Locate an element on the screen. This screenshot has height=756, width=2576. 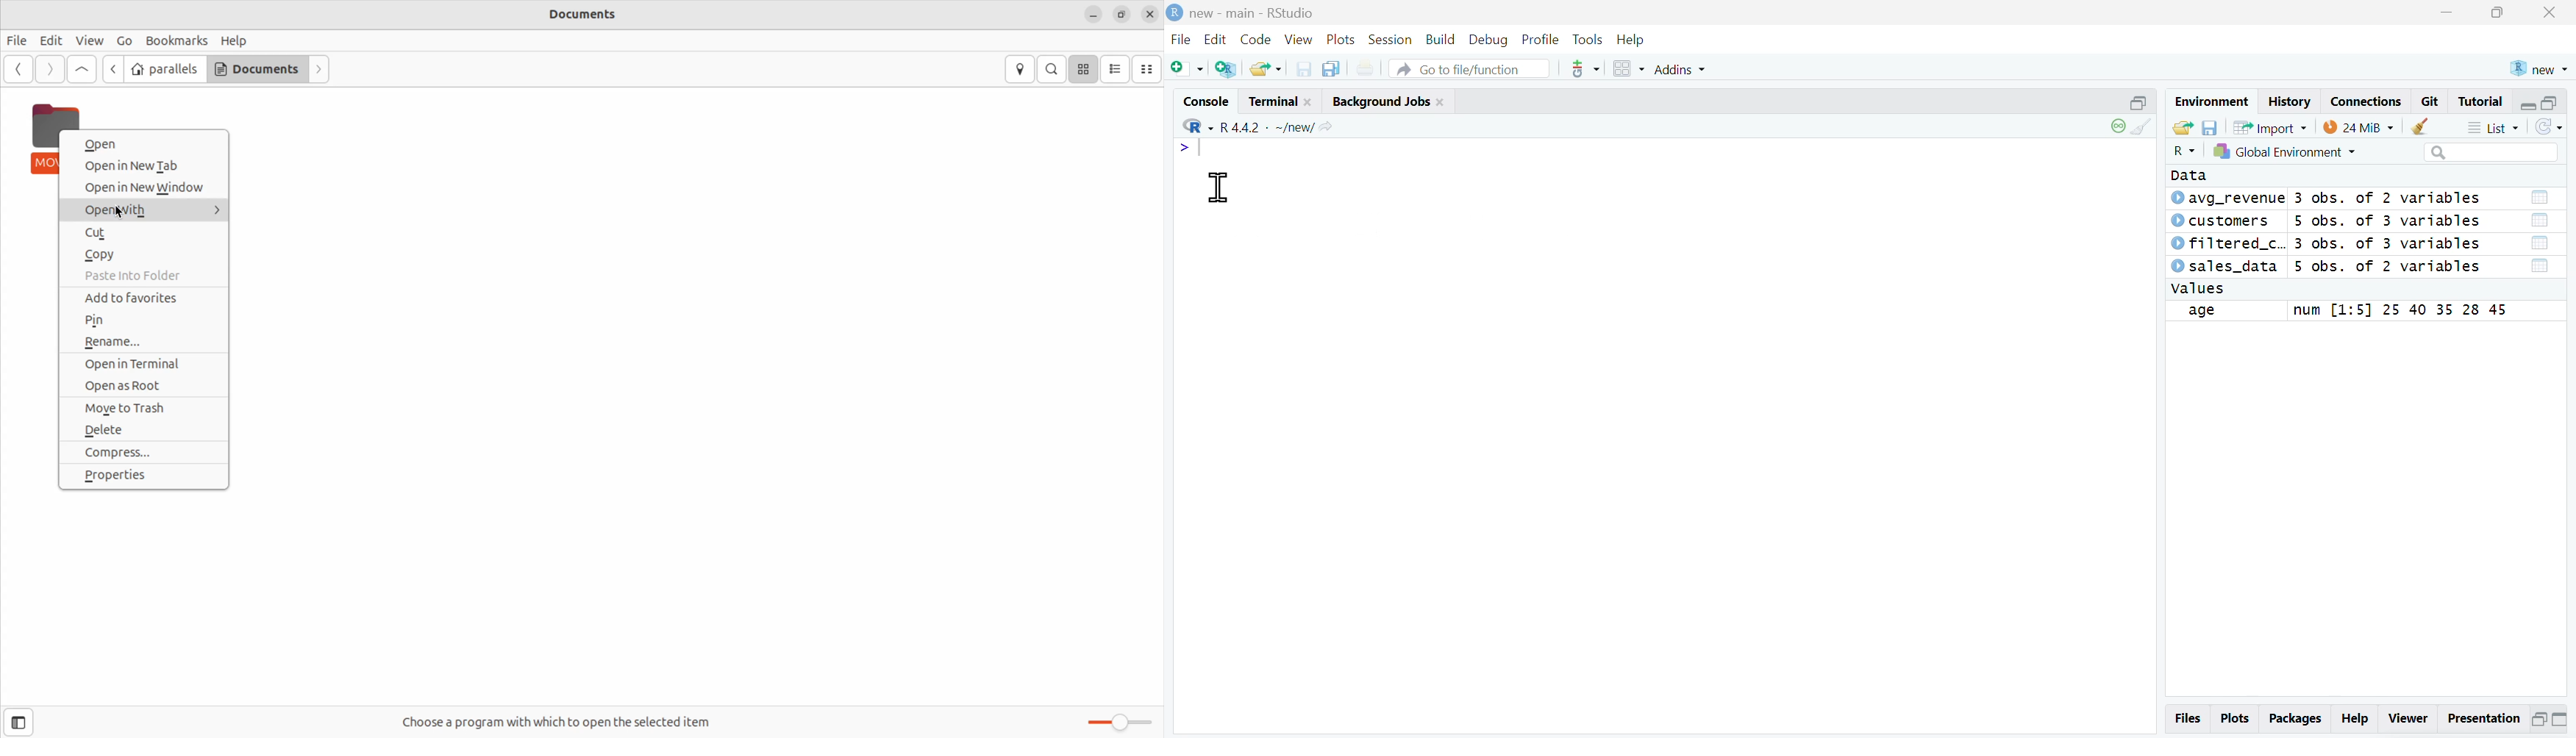
History is located at coordinates (2291, 101).